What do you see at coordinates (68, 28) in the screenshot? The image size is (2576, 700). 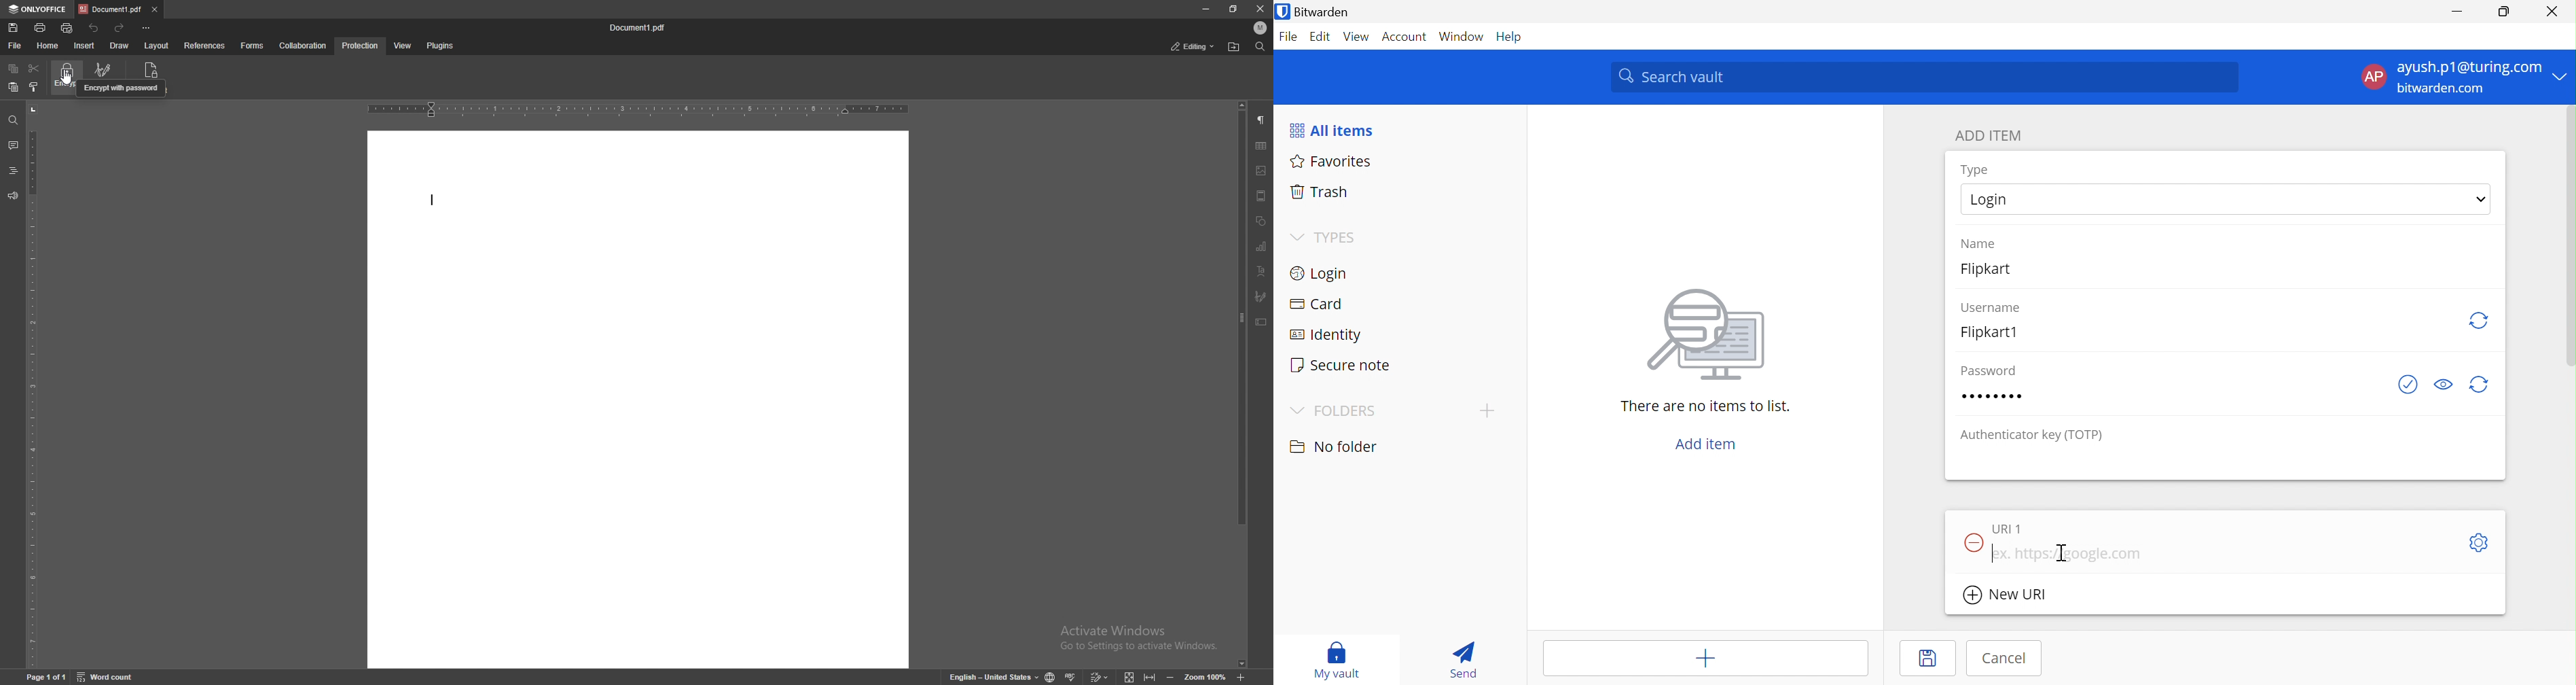 I see `quick print` at bounding box center [68, 28].